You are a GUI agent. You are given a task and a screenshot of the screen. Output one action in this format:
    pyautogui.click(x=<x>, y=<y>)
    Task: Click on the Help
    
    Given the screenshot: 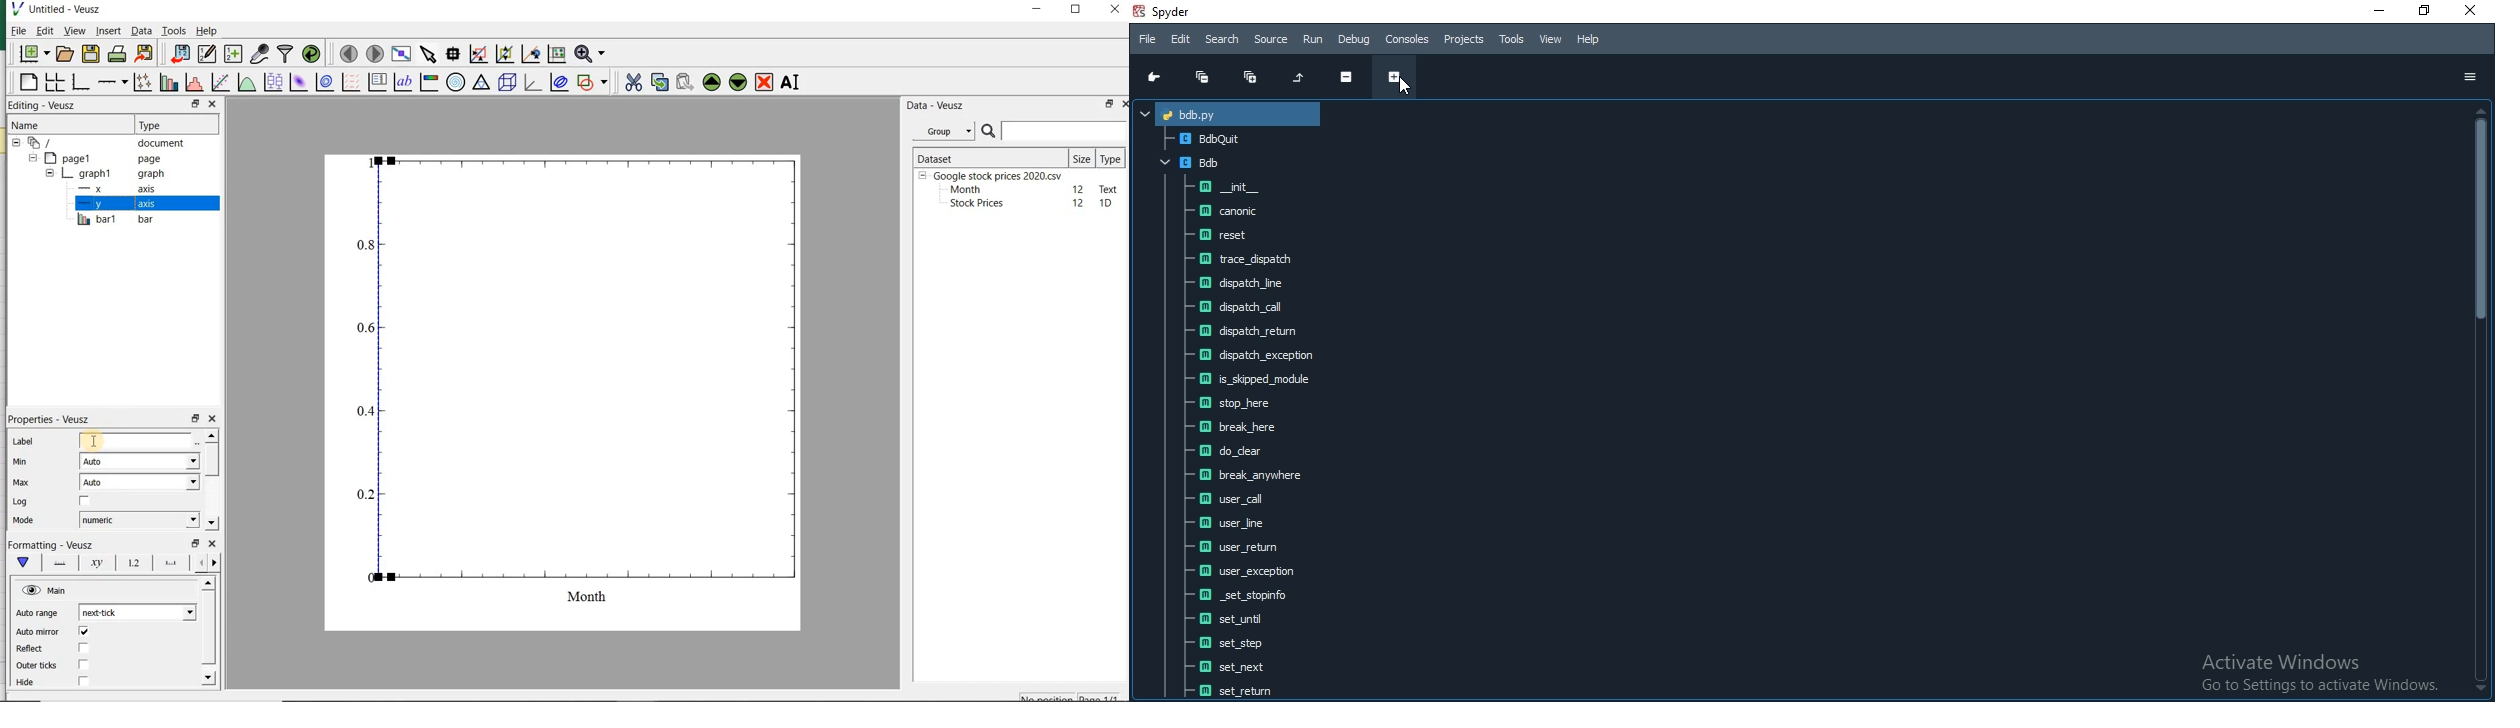 What is the action you would take?
    pyautogui.click(x=1589, y=39)
    